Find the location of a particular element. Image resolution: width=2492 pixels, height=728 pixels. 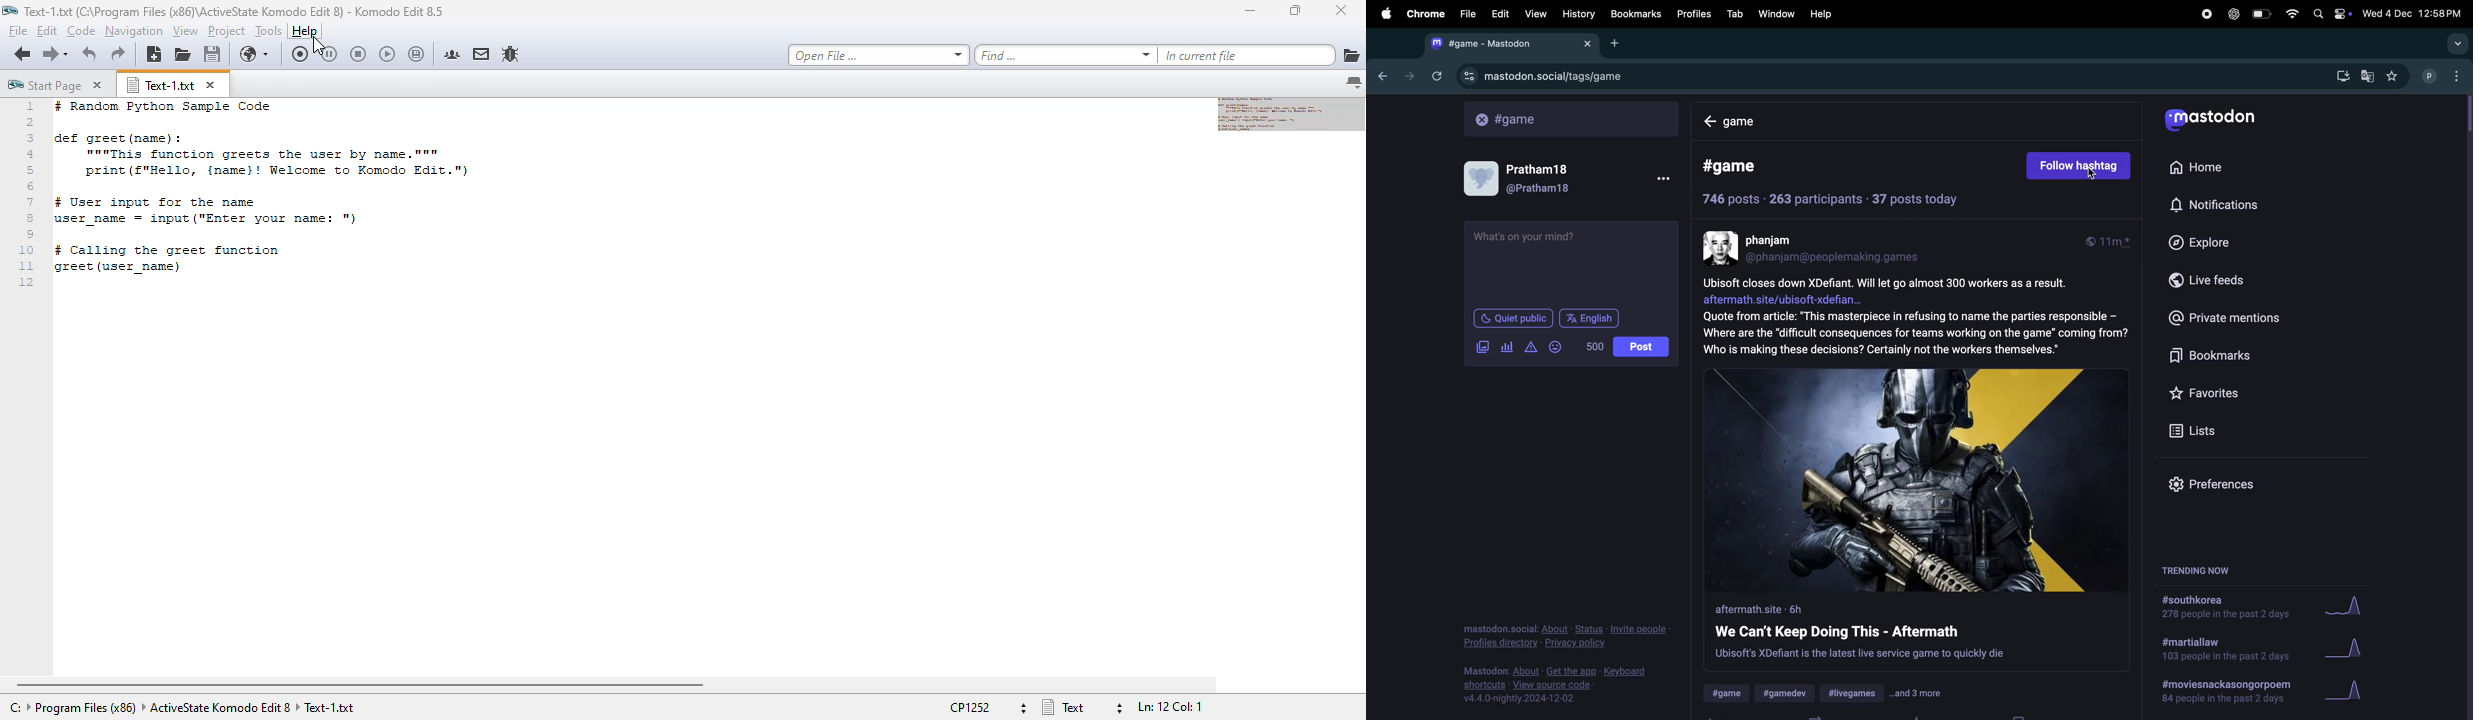

user photo is located at coordinates (1722, 248).